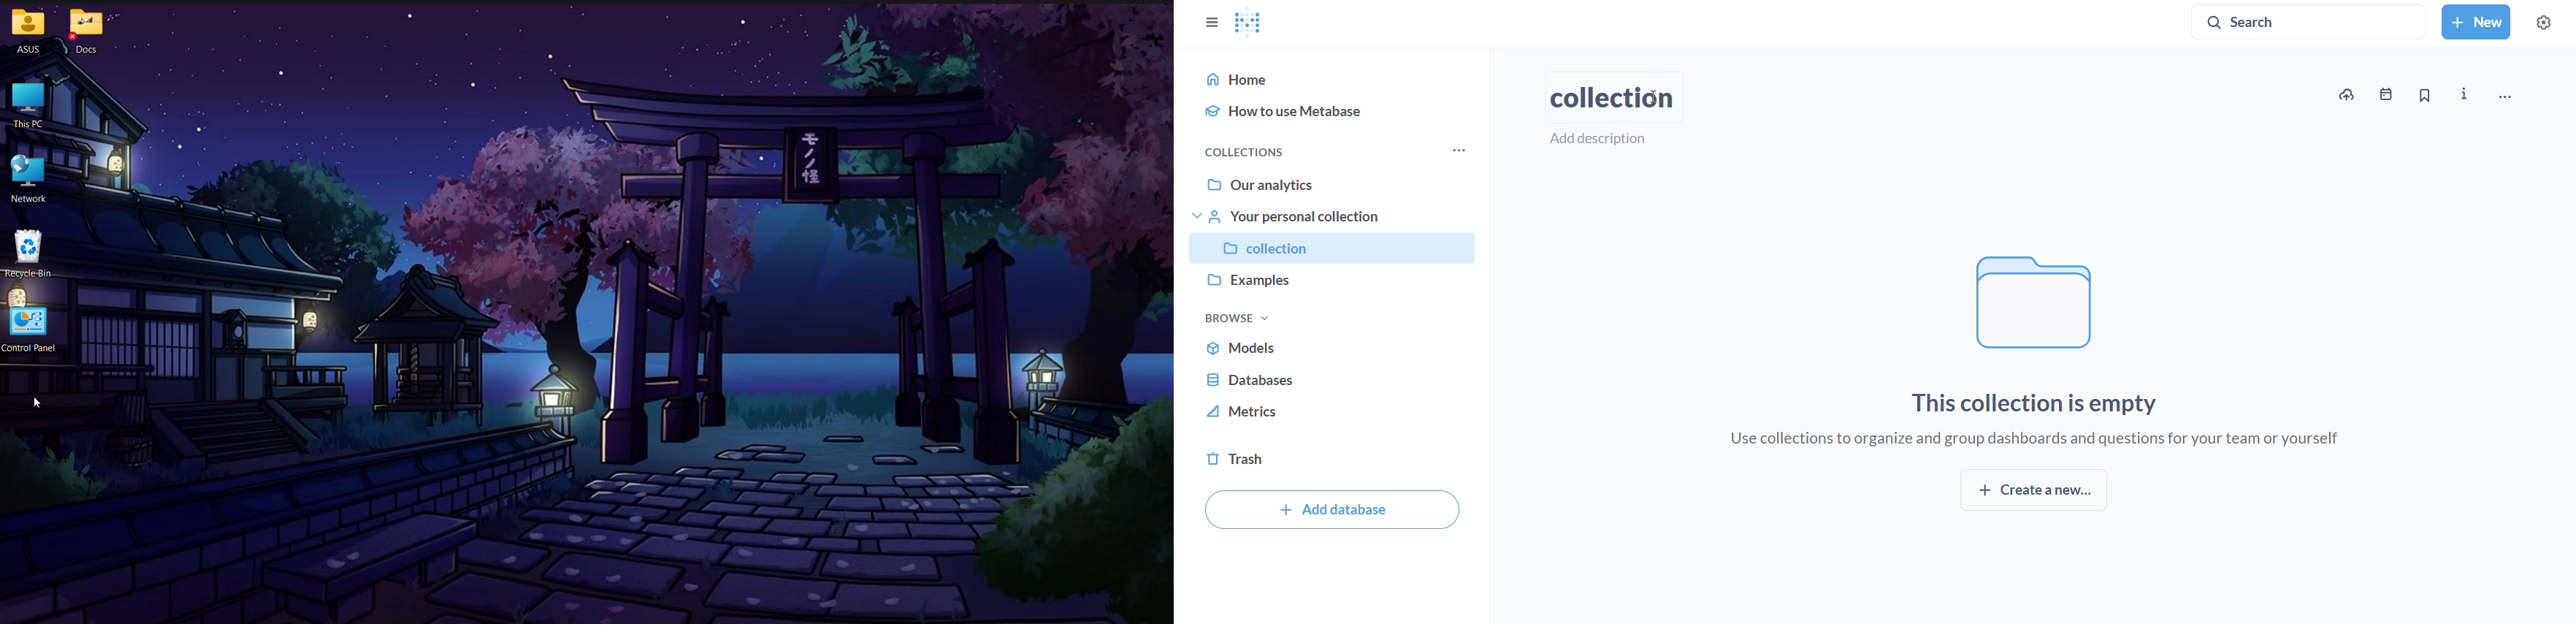 Image resolution: width=2576 pixels, height=644 pixels. Describe the element at coordinates (1334, 463) in the screenshot. I see `trash` at that location.